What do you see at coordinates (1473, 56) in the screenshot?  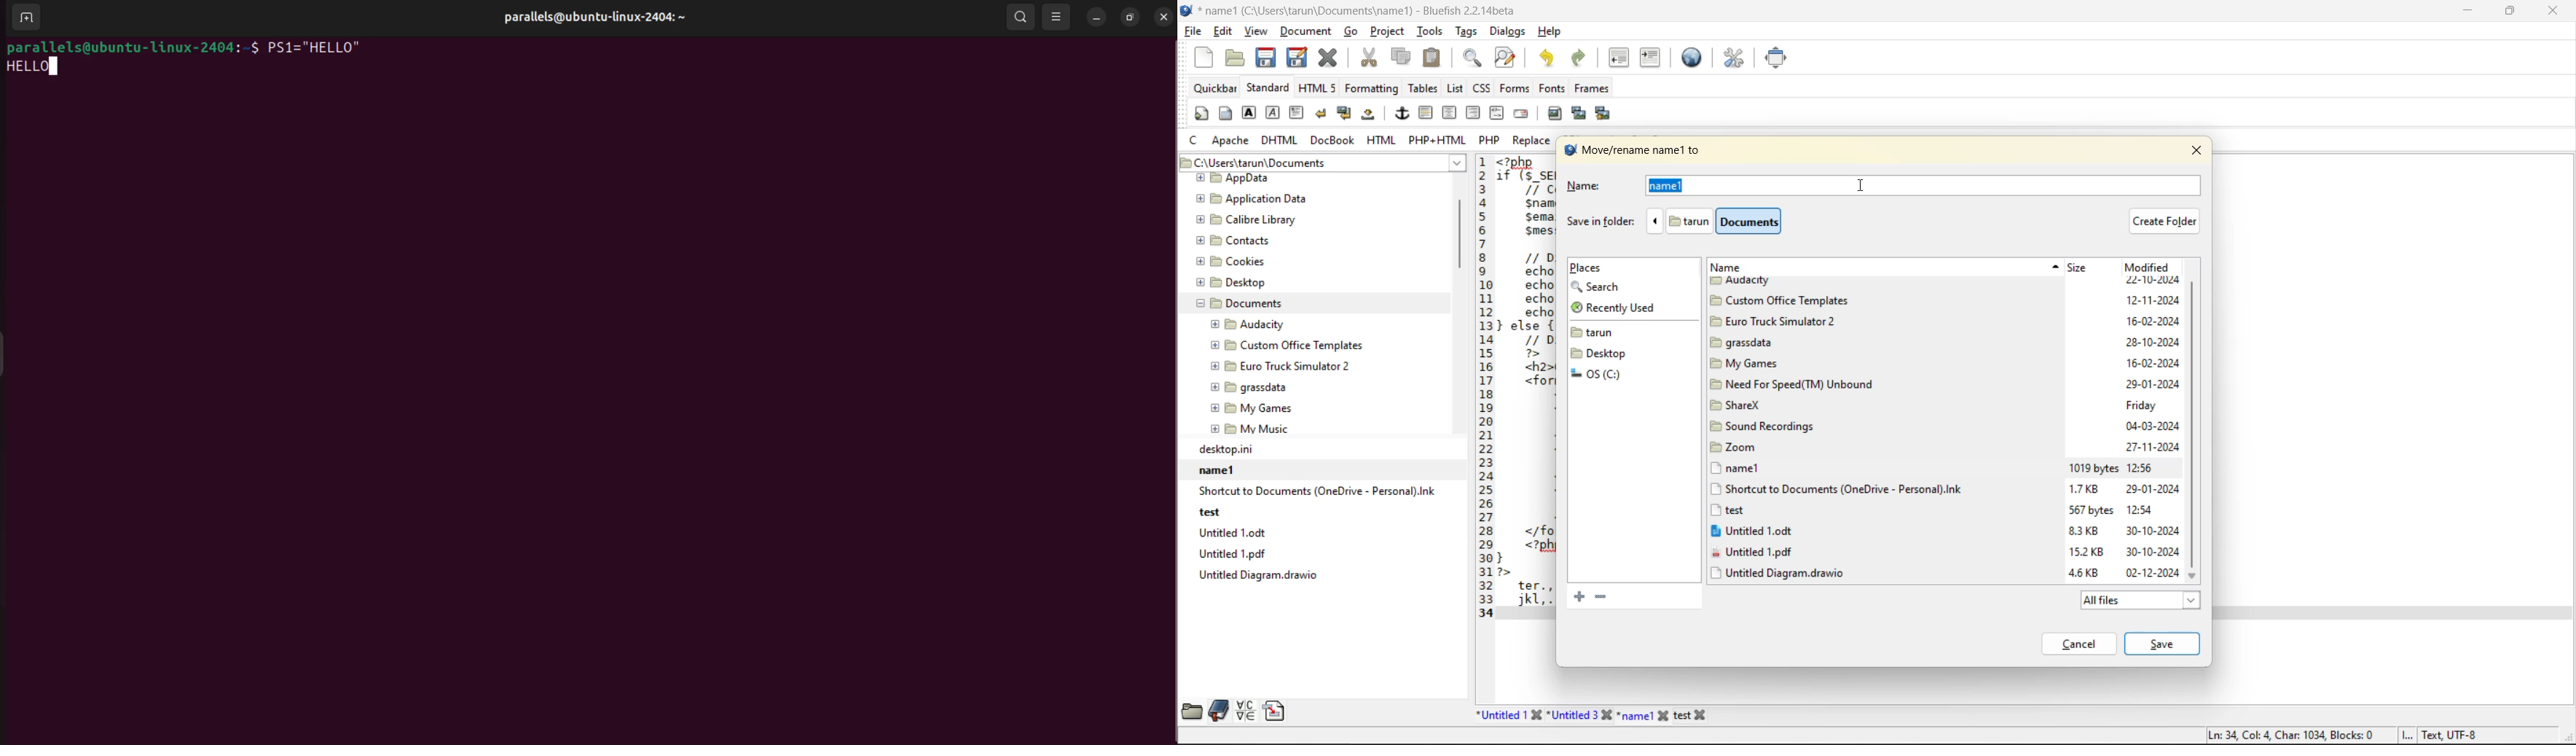 I see `find` at bounding box center [1473, 56].